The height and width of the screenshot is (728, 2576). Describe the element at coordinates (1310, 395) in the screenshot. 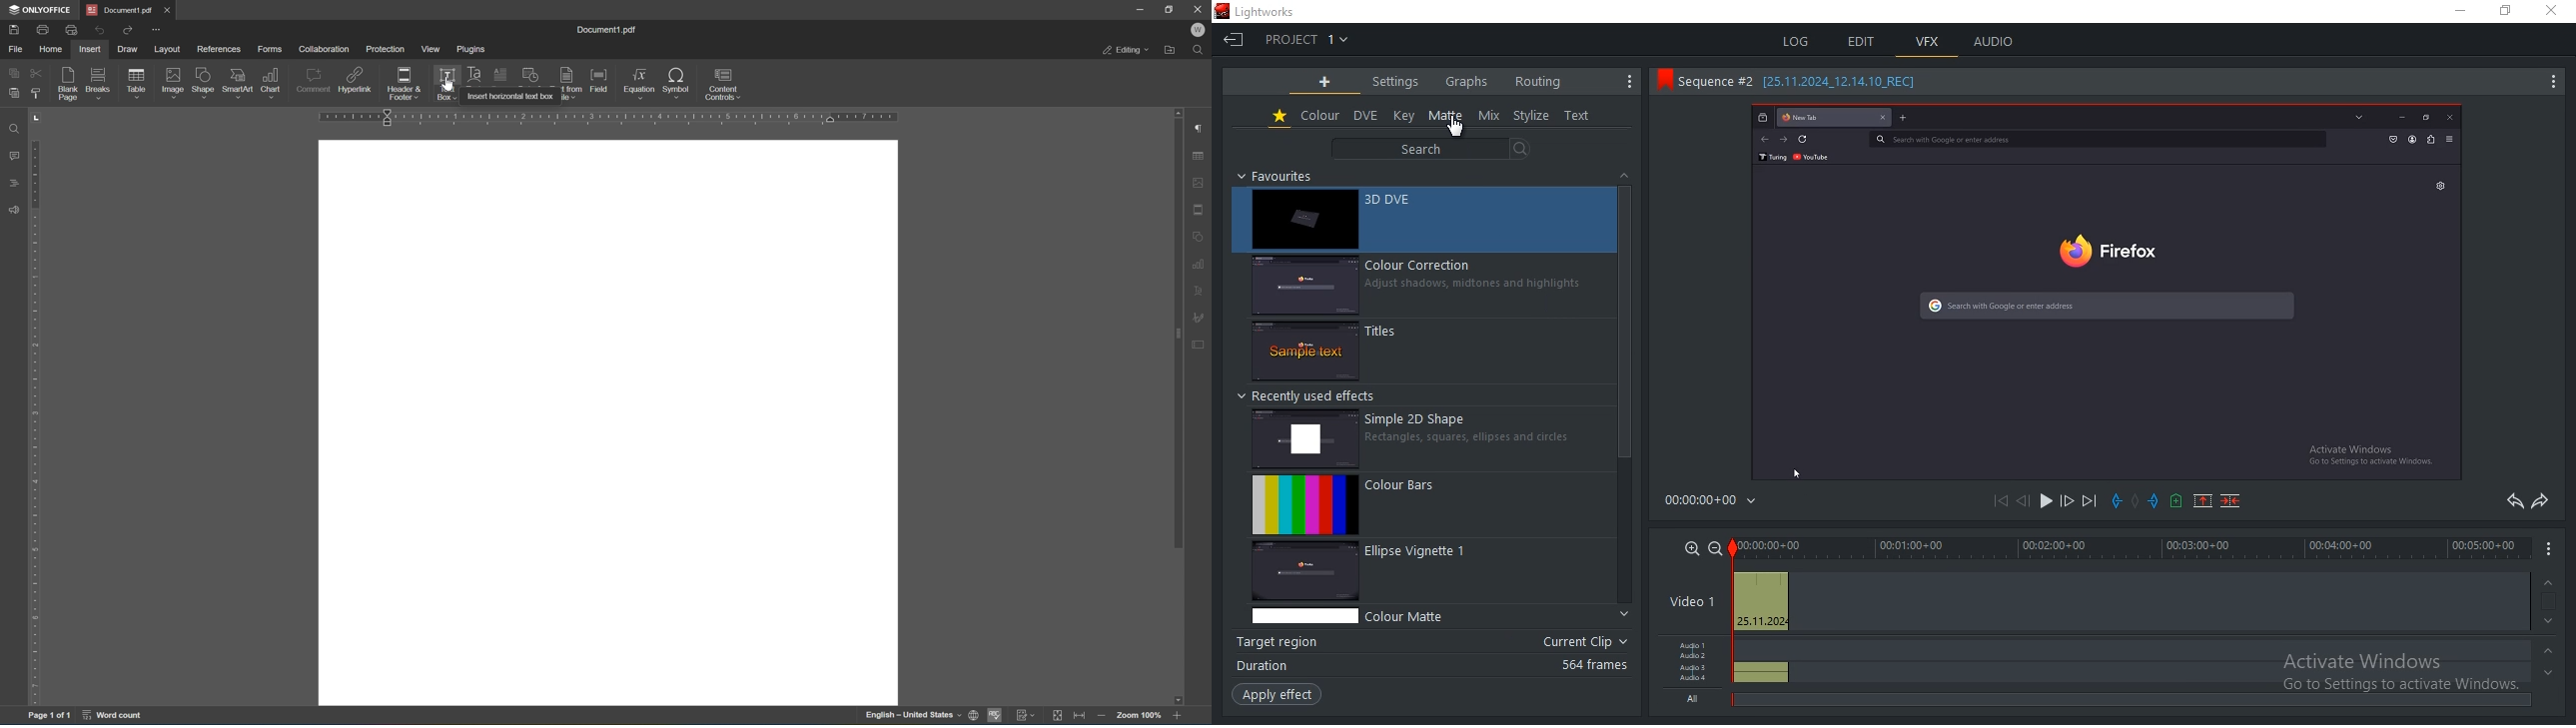

I see `recently used effects` at that location.